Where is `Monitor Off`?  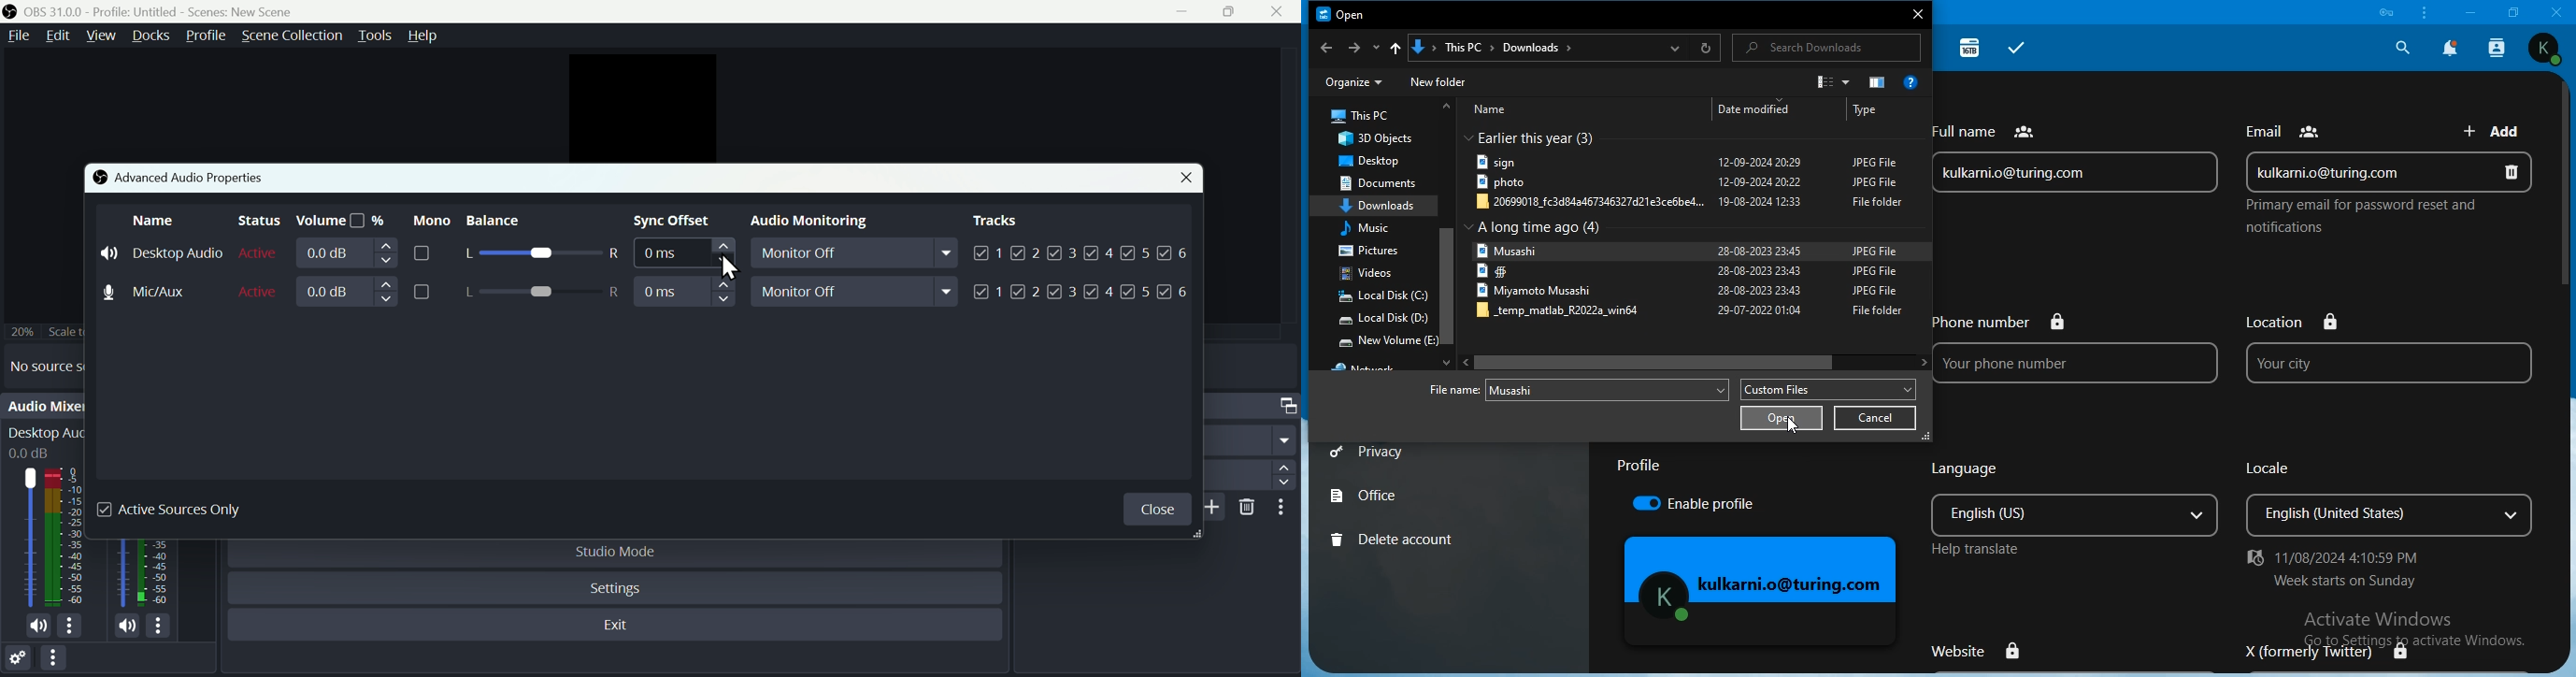
Monitor Off is located at coordinates (857, 291).